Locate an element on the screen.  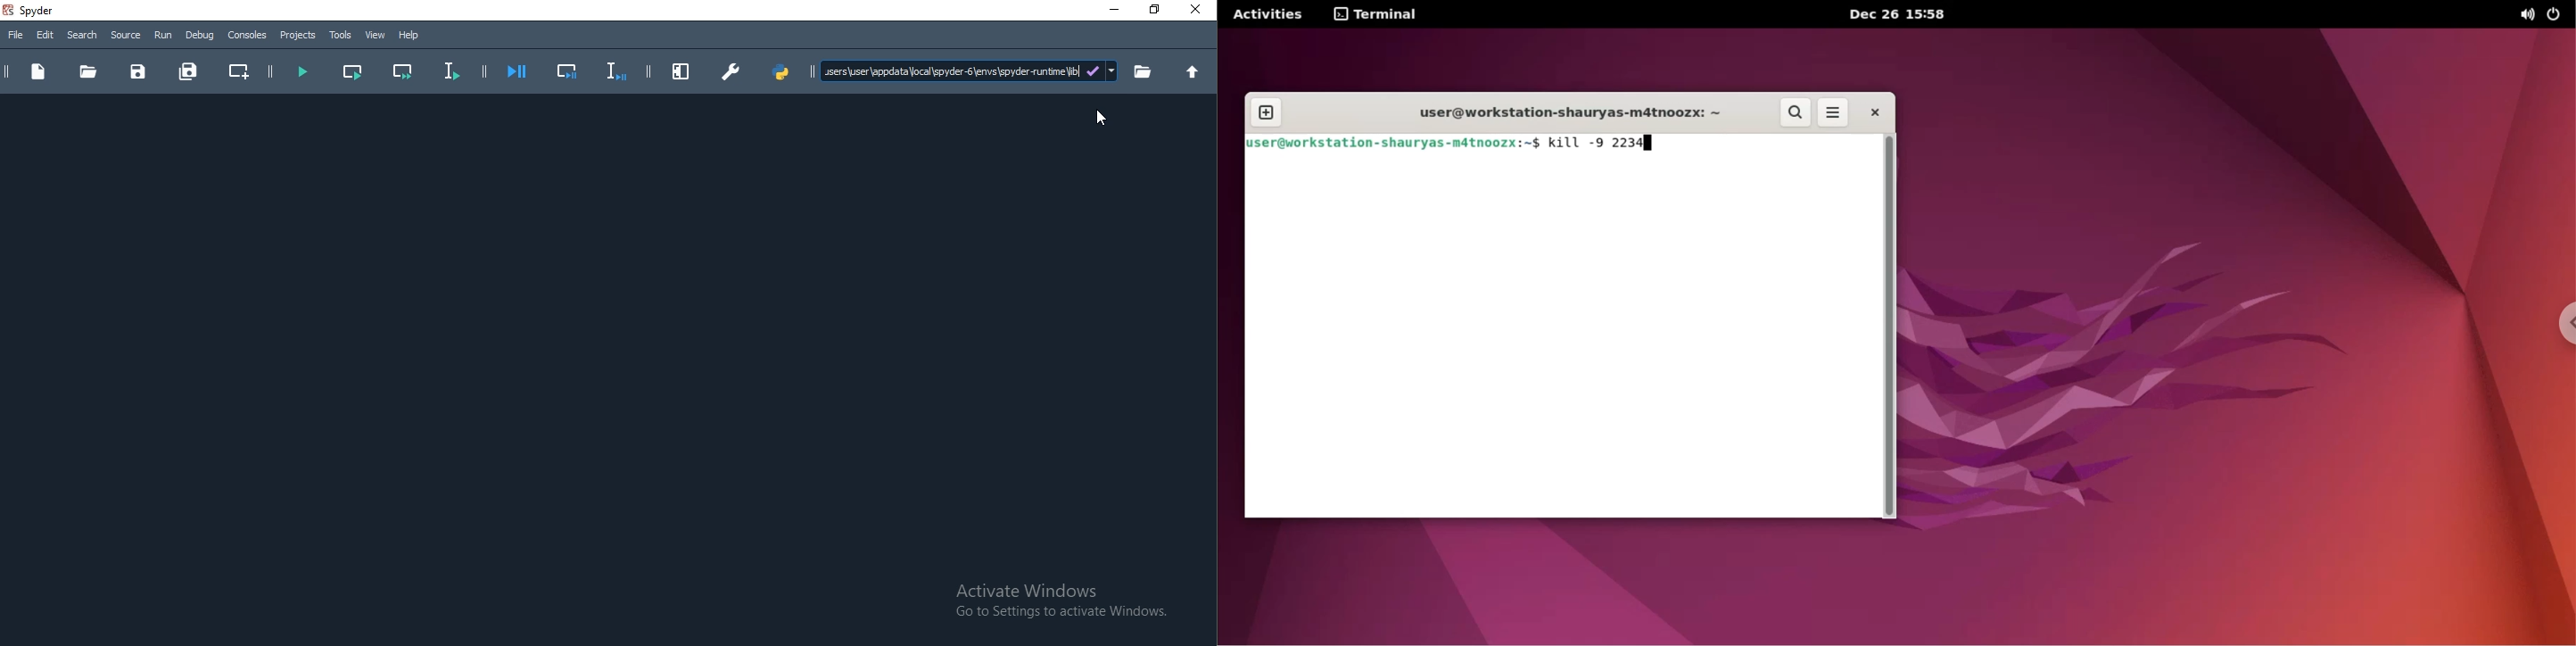
run file is located at coordinates (301, 72).